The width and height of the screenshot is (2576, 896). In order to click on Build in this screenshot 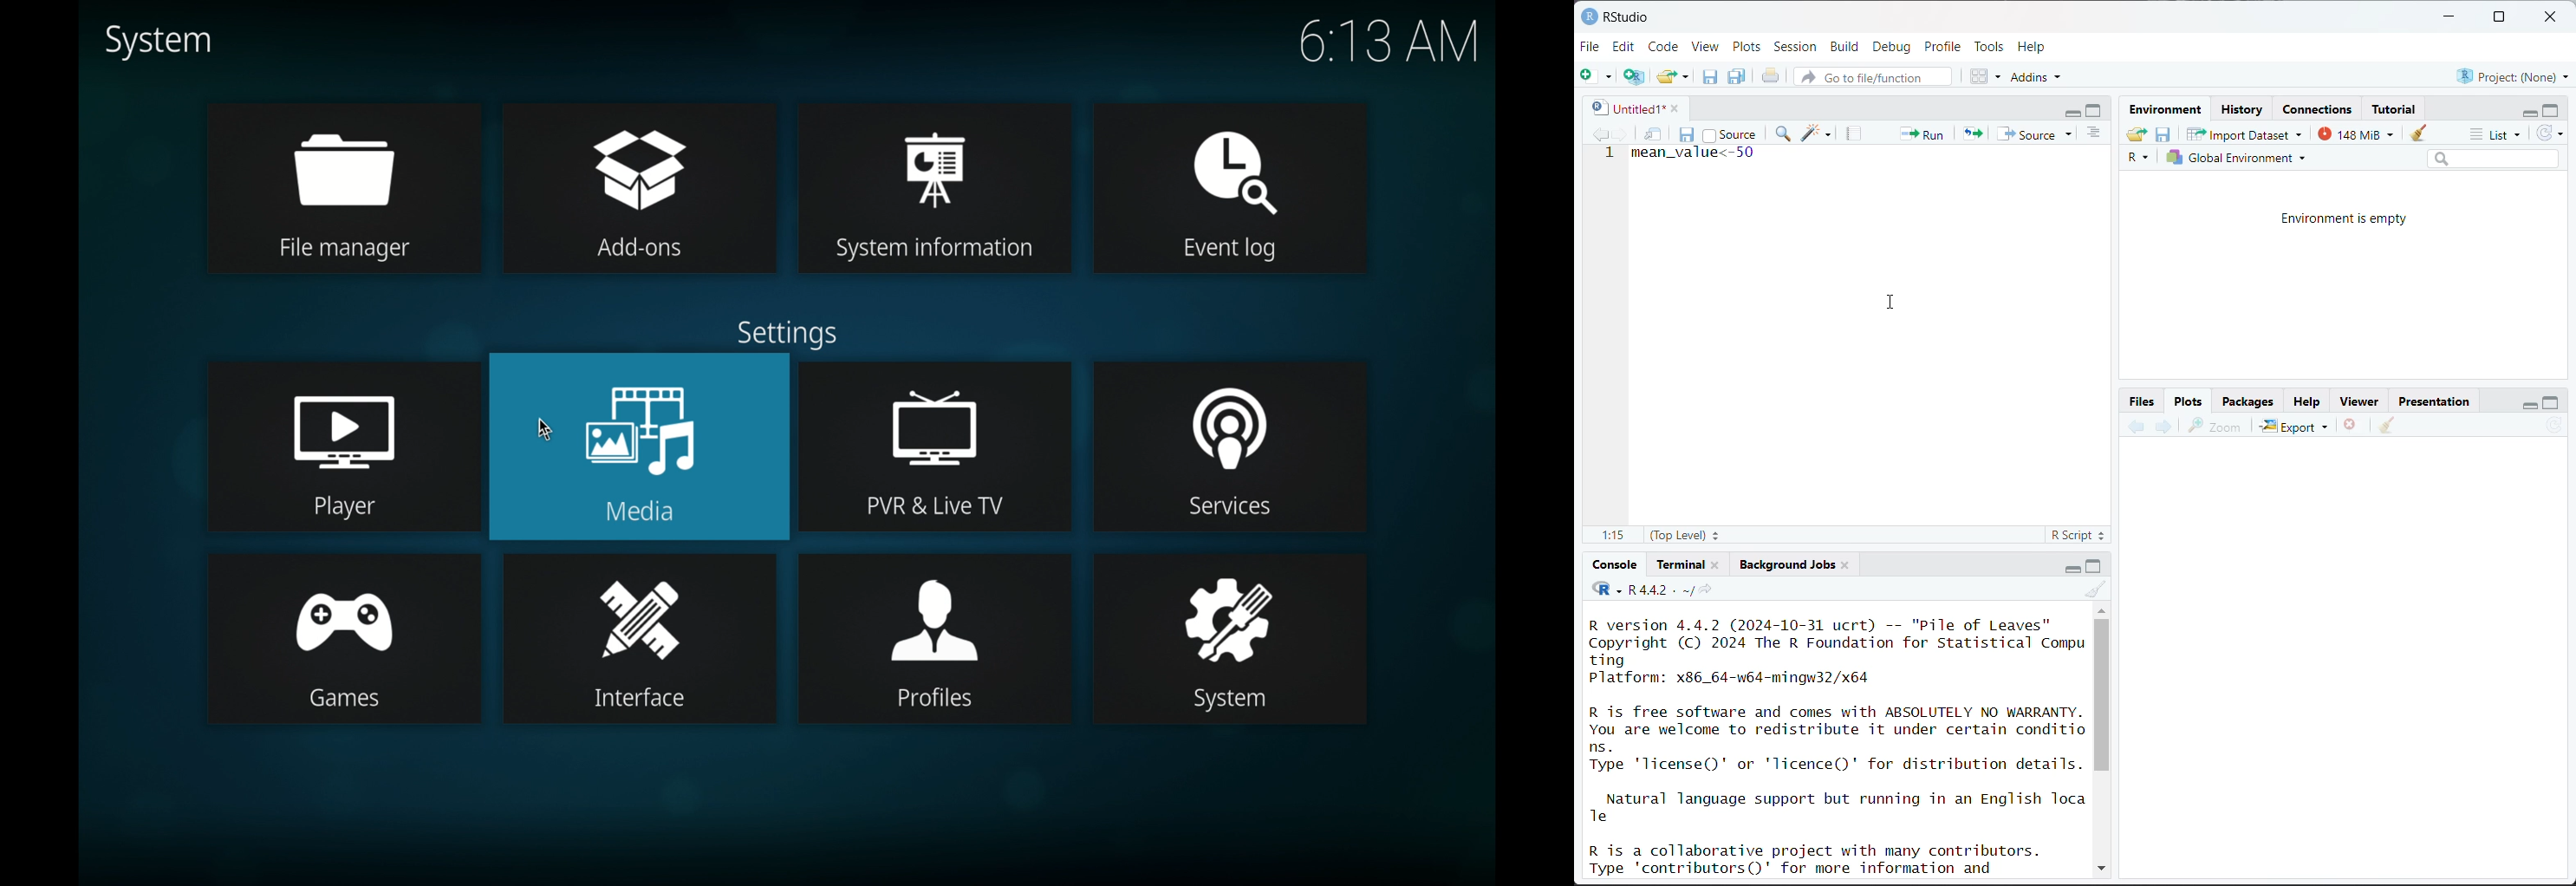, I will do `click(1847, 47)`.